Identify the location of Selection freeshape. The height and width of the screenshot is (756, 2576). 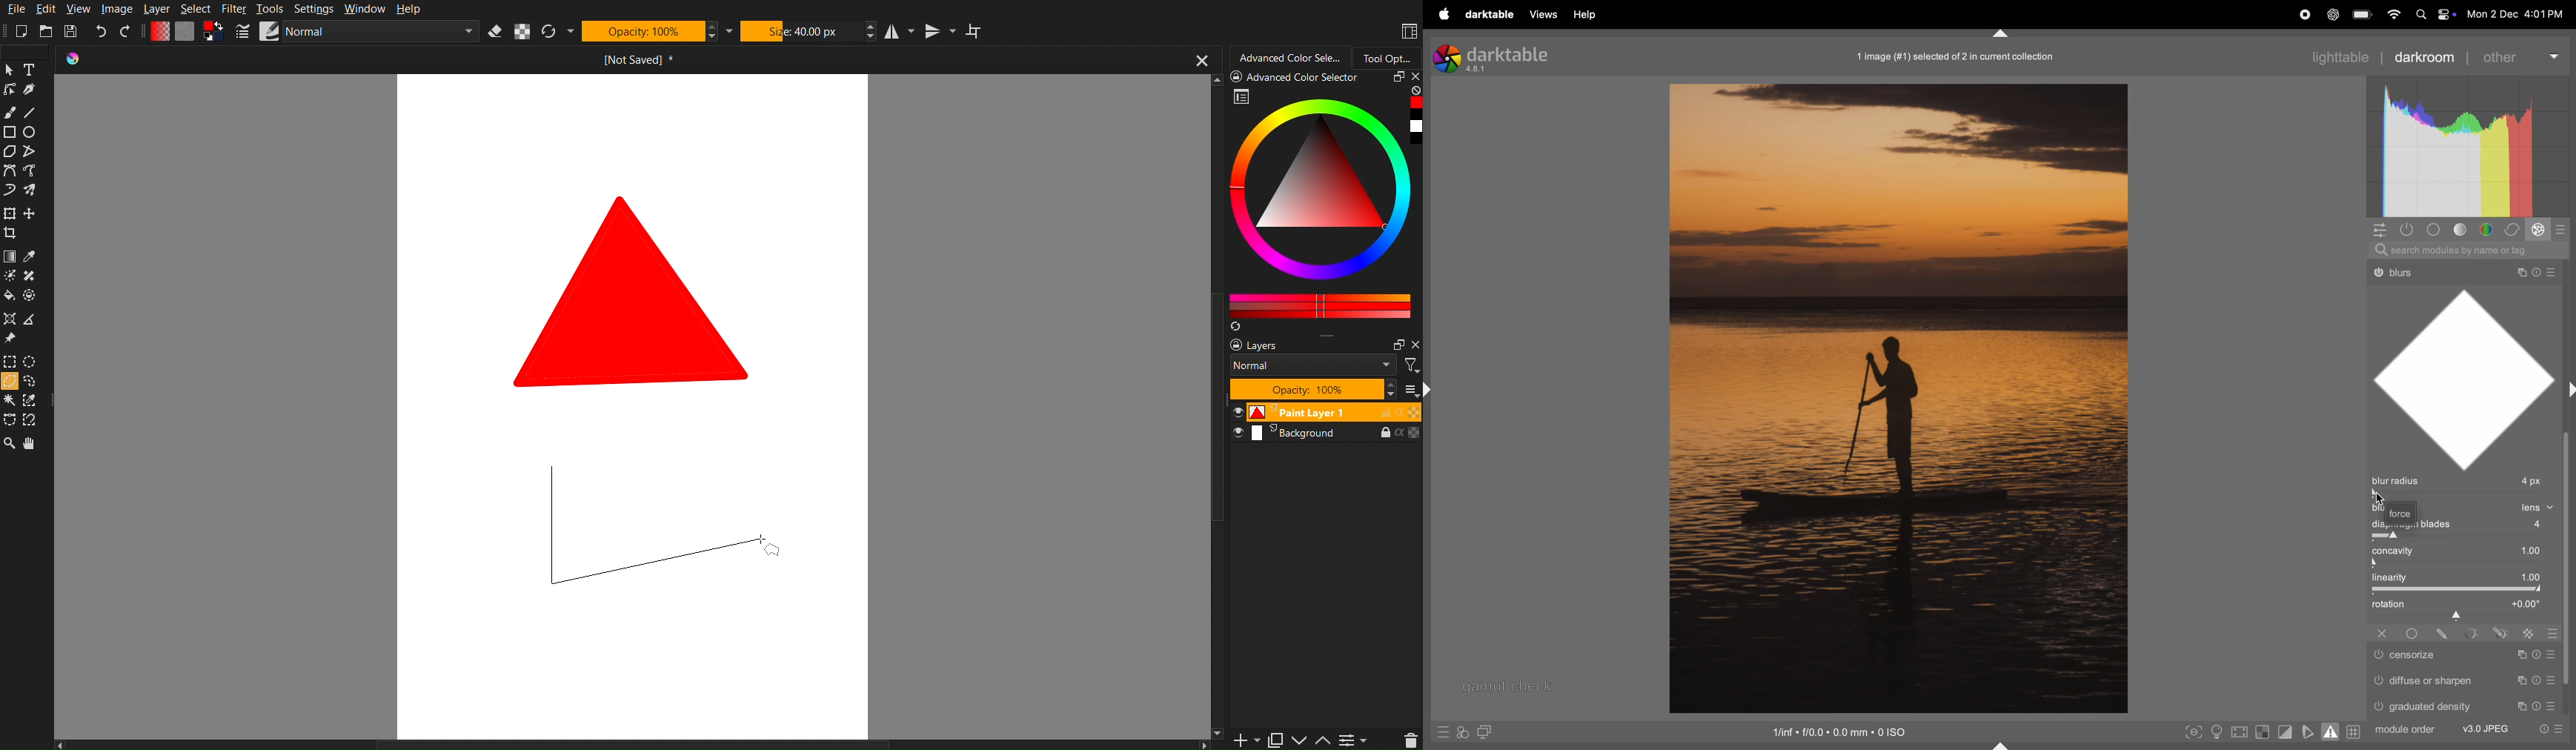
(34, 382).